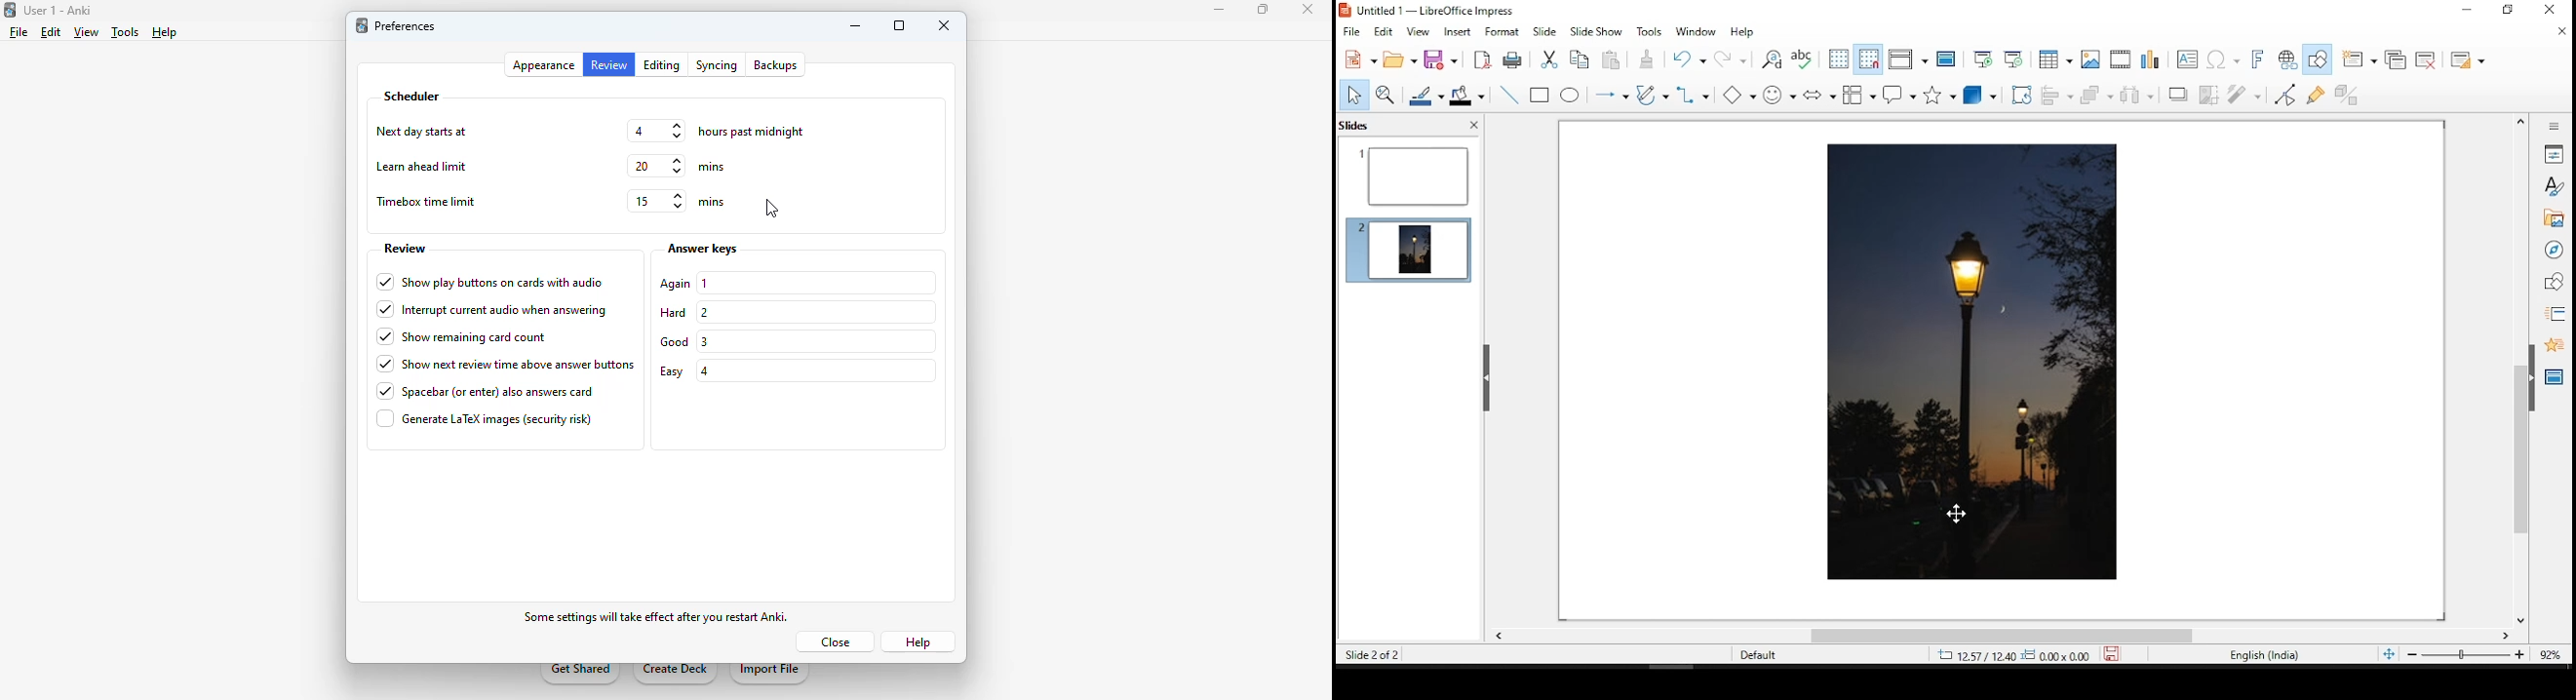 The height and width of the screenshot is (700, 2576). What do you see at coordinates (719, 202) in the screenshot?
I see `mins` at bounding box center [719, 202].